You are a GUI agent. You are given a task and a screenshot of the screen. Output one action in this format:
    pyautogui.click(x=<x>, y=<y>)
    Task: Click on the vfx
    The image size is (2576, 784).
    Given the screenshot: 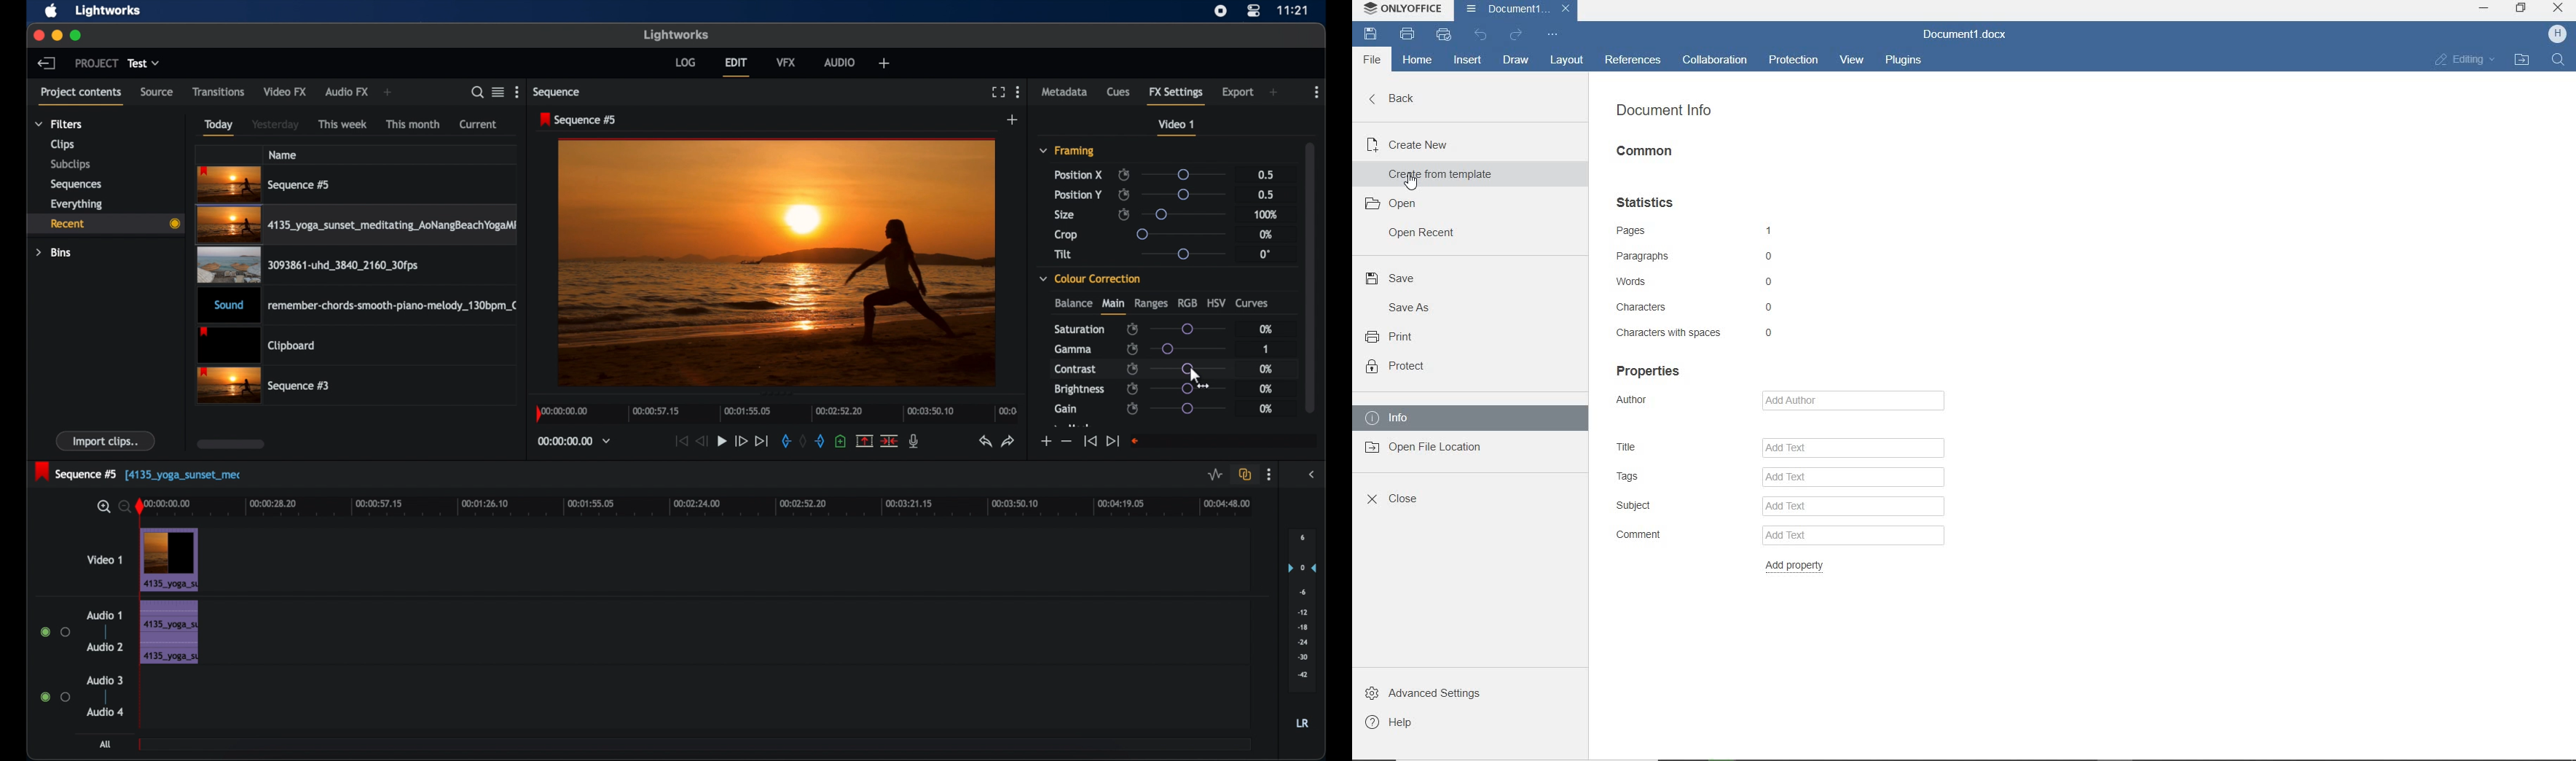 What is the action you would take?
    pyautogui.click(x=786, y=61)
    